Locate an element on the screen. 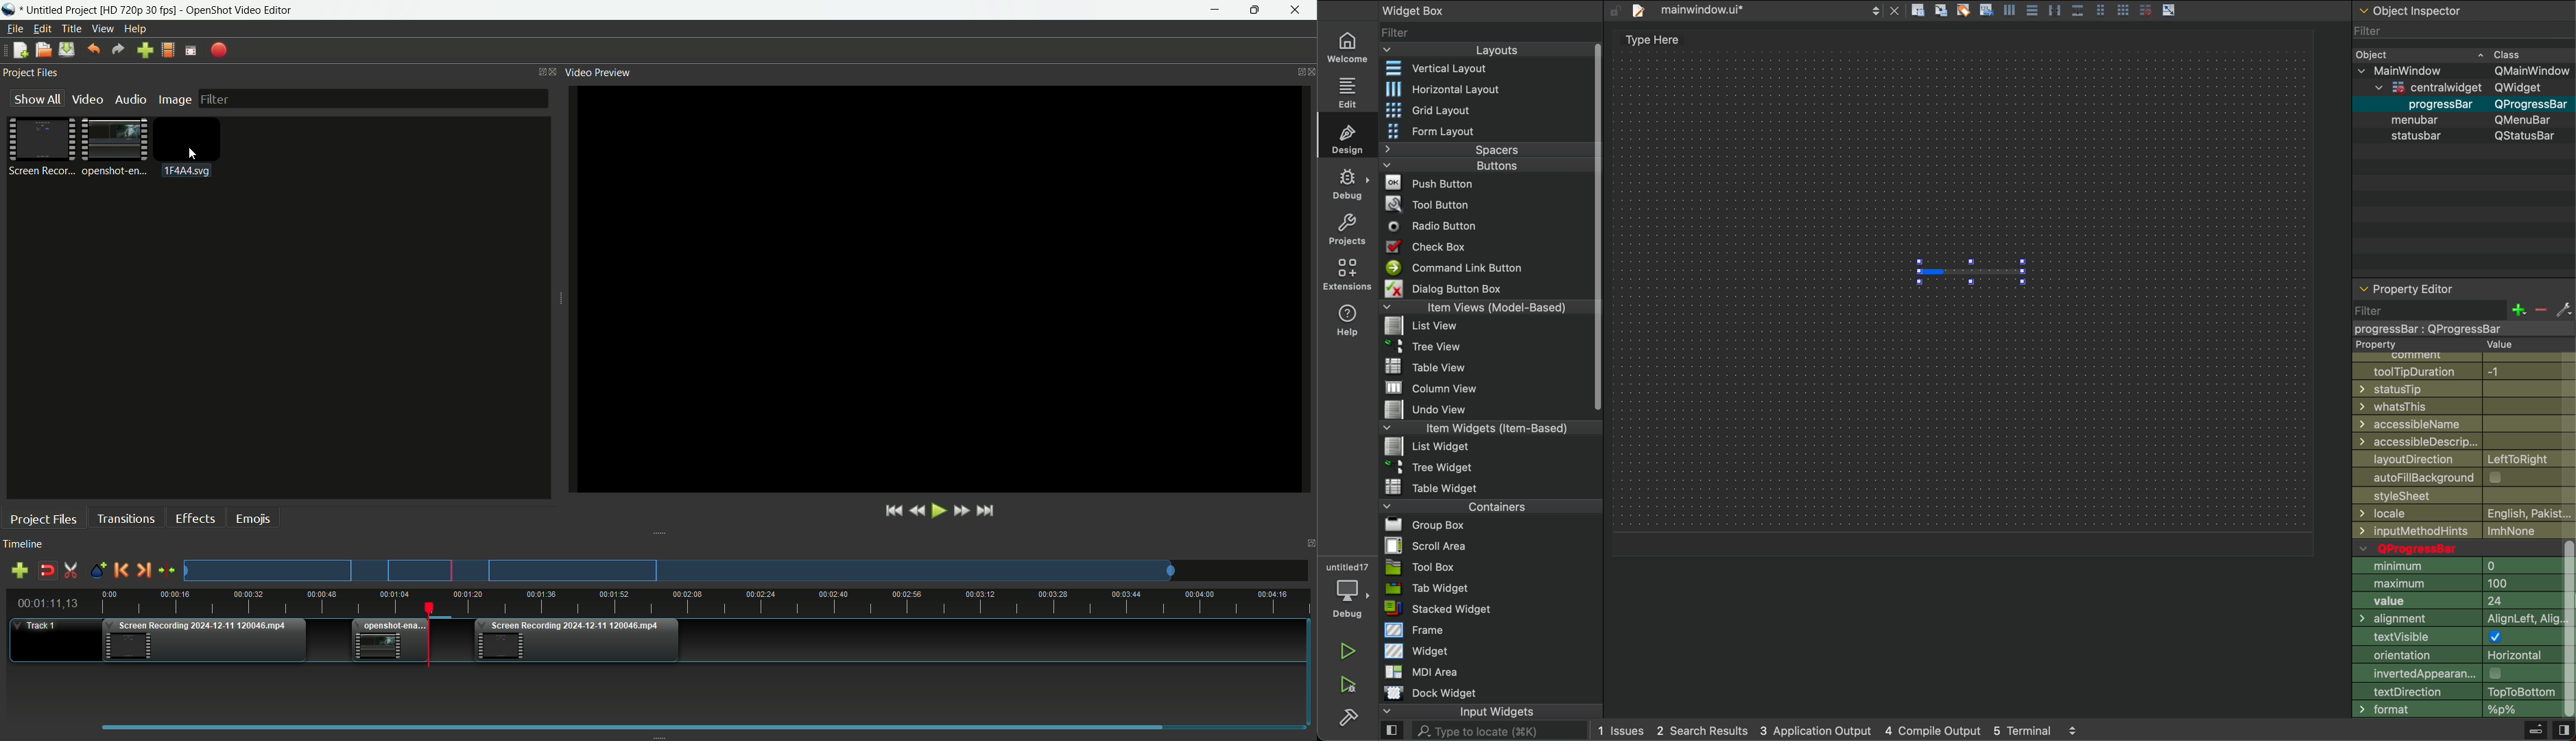 This screenshot has height=756, width=2576. Filter is located at coordinates (2462, 30).